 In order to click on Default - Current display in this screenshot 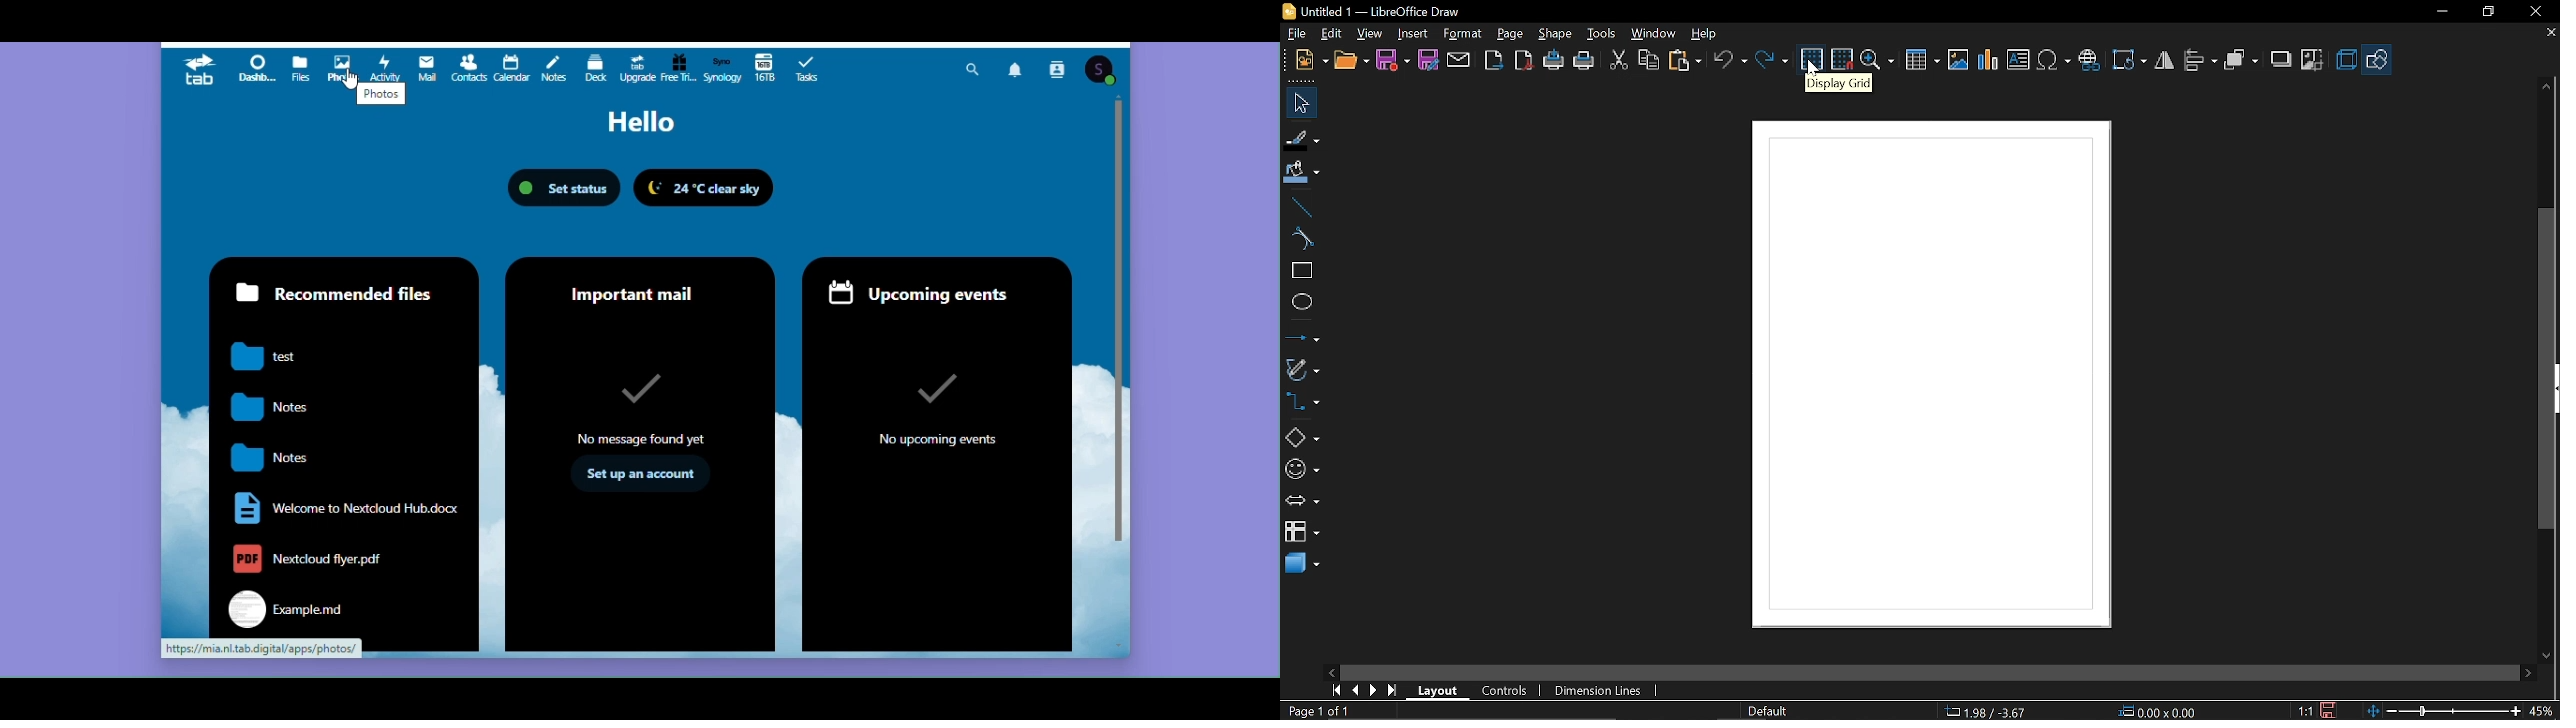, I will do `click(1766, 711)`.